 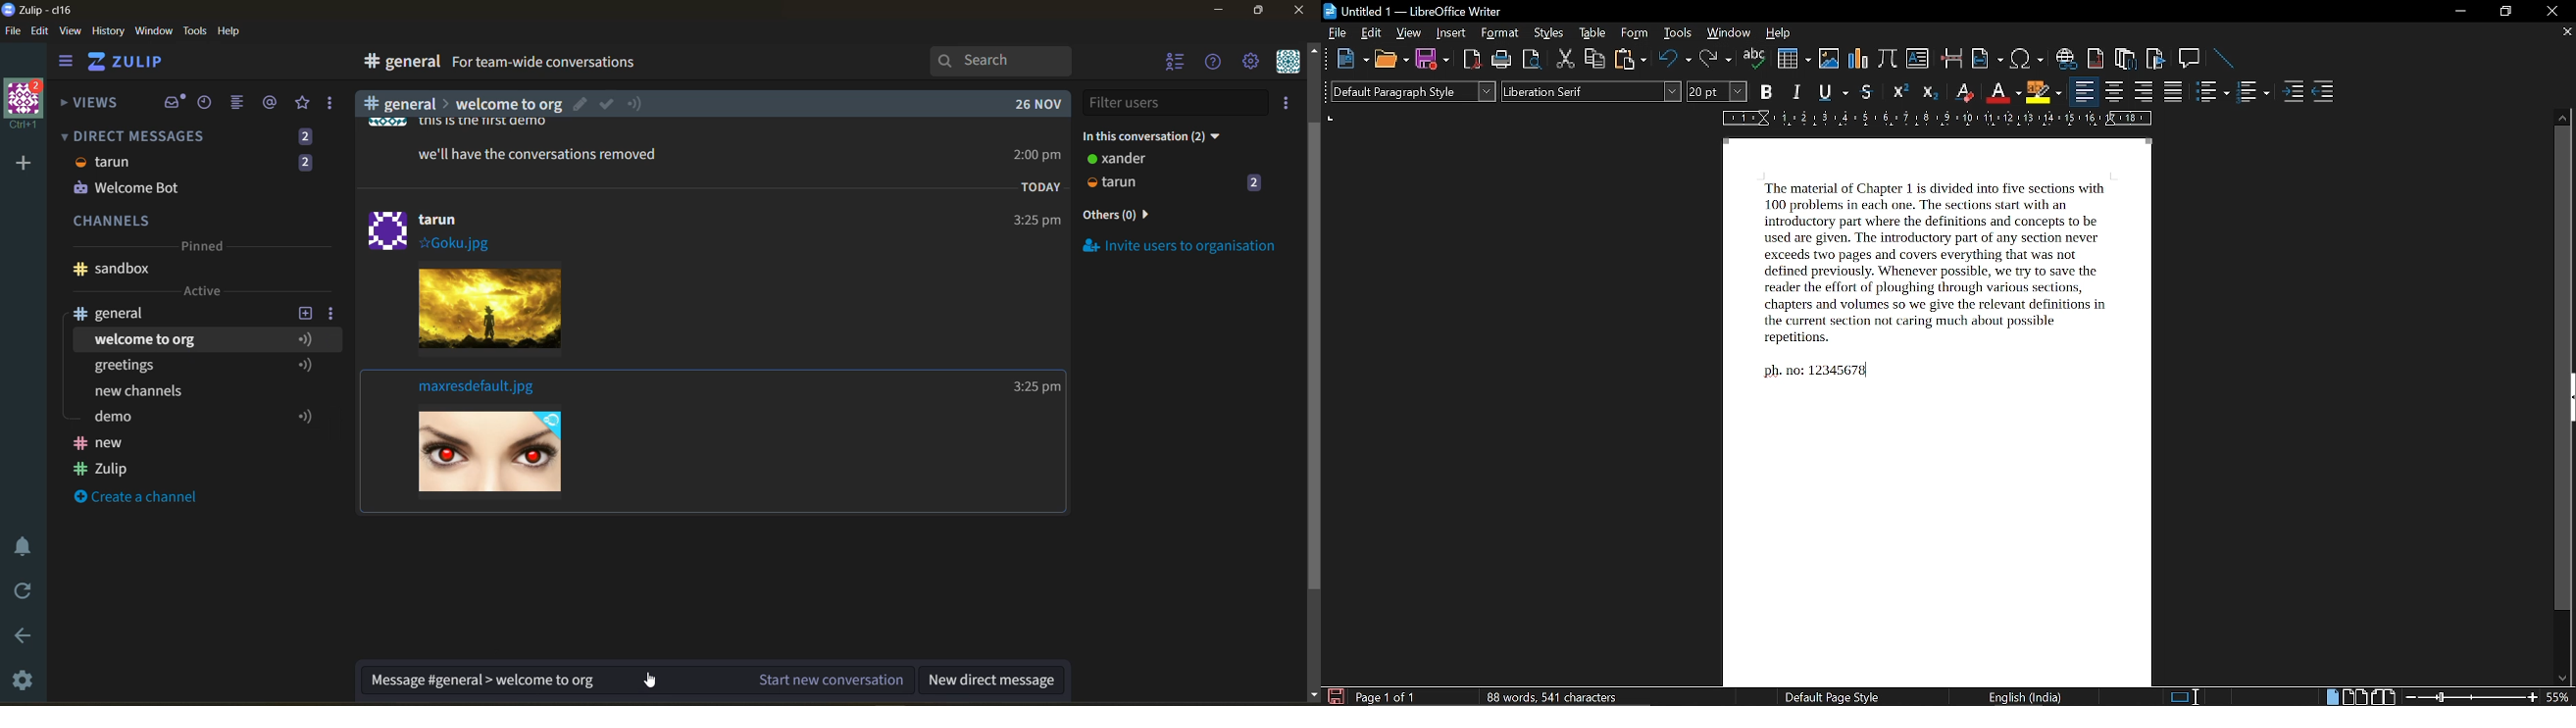 What do you see at coordinates (2561, 117) in the screenshot?
I see `move up` at bounding box center [2561, 117].